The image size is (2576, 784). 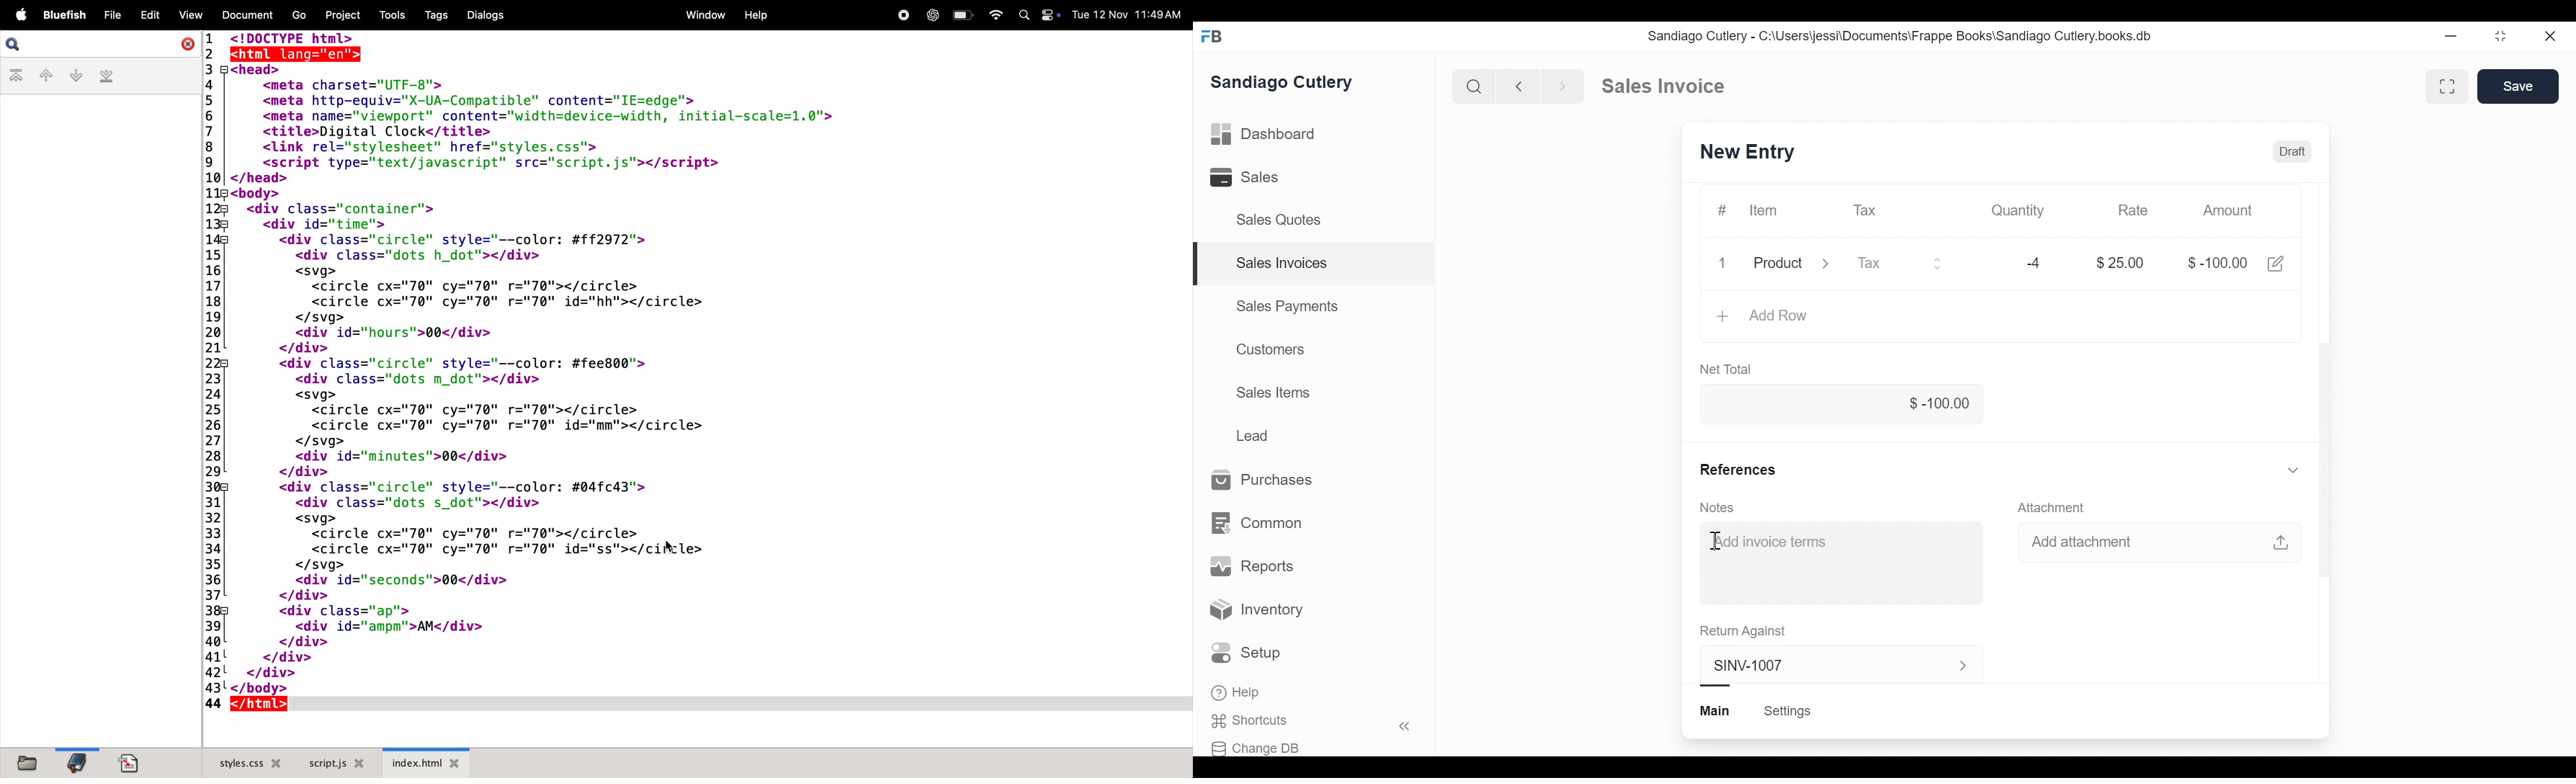 What do you see at coordinates (1719, 507) in the screenshot?
I see `Notes` at bounding box center [1719, 507].